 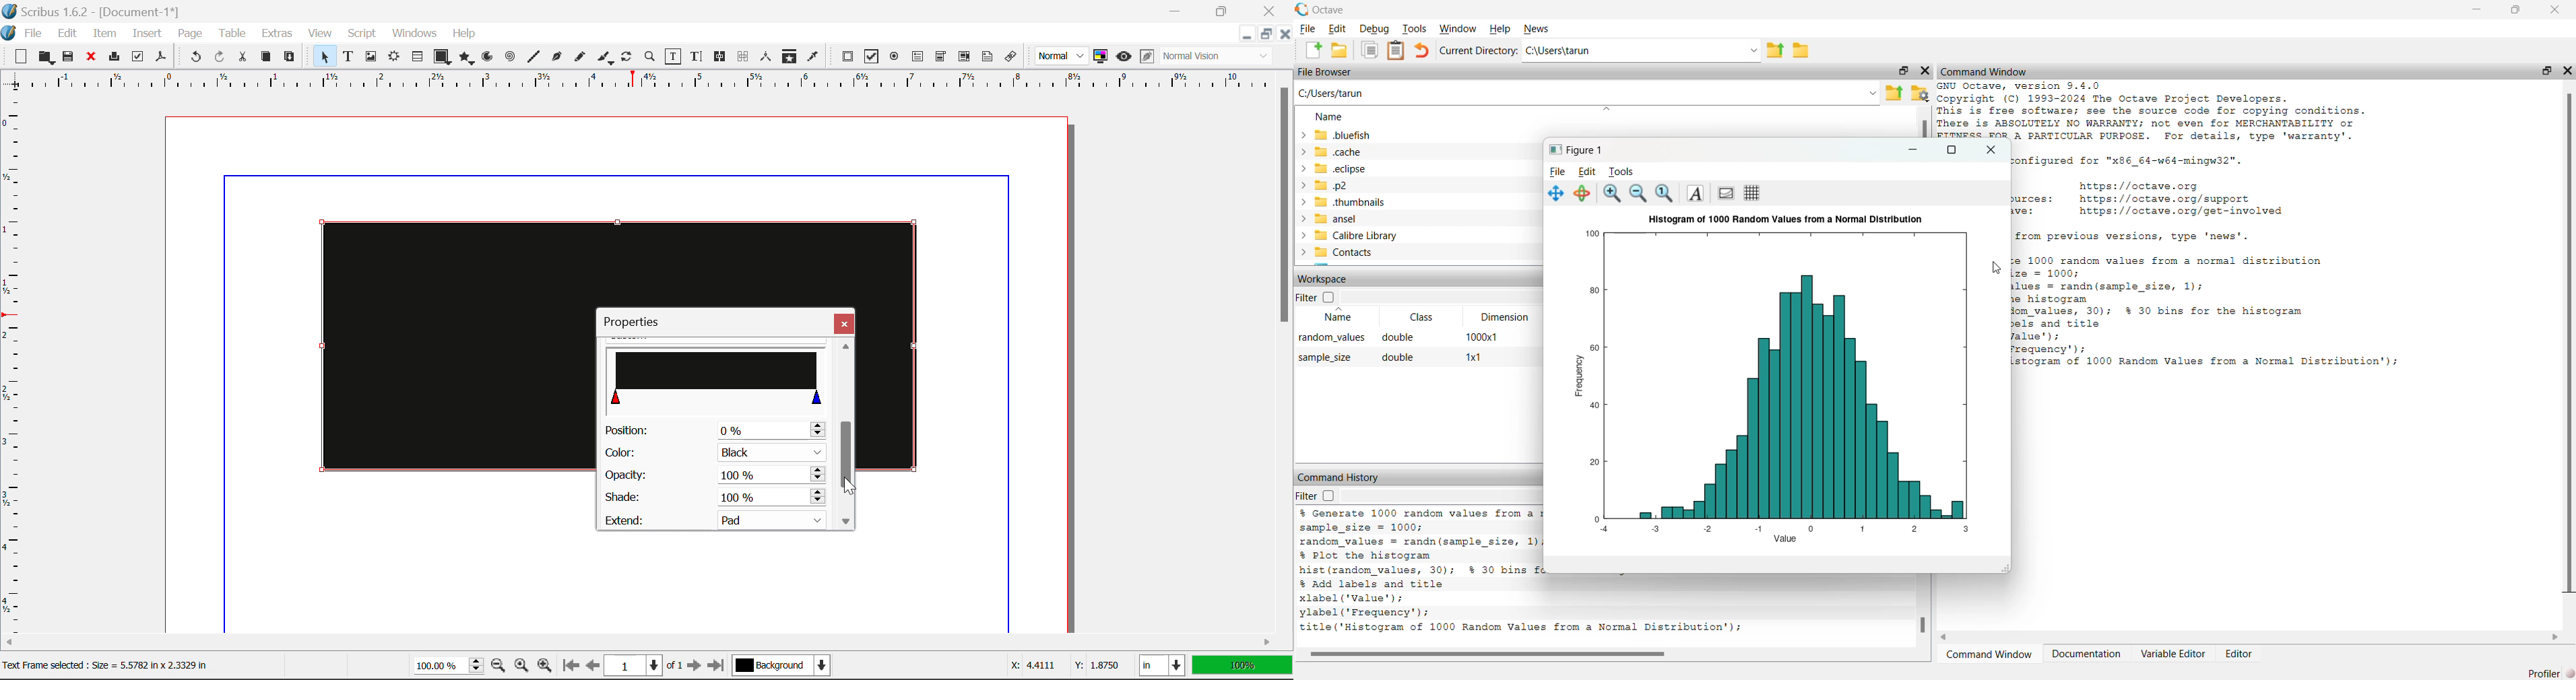 What do you see at coordinates (320, 34) in the screenshot?
I see `View` at bounding box center [320, 34].